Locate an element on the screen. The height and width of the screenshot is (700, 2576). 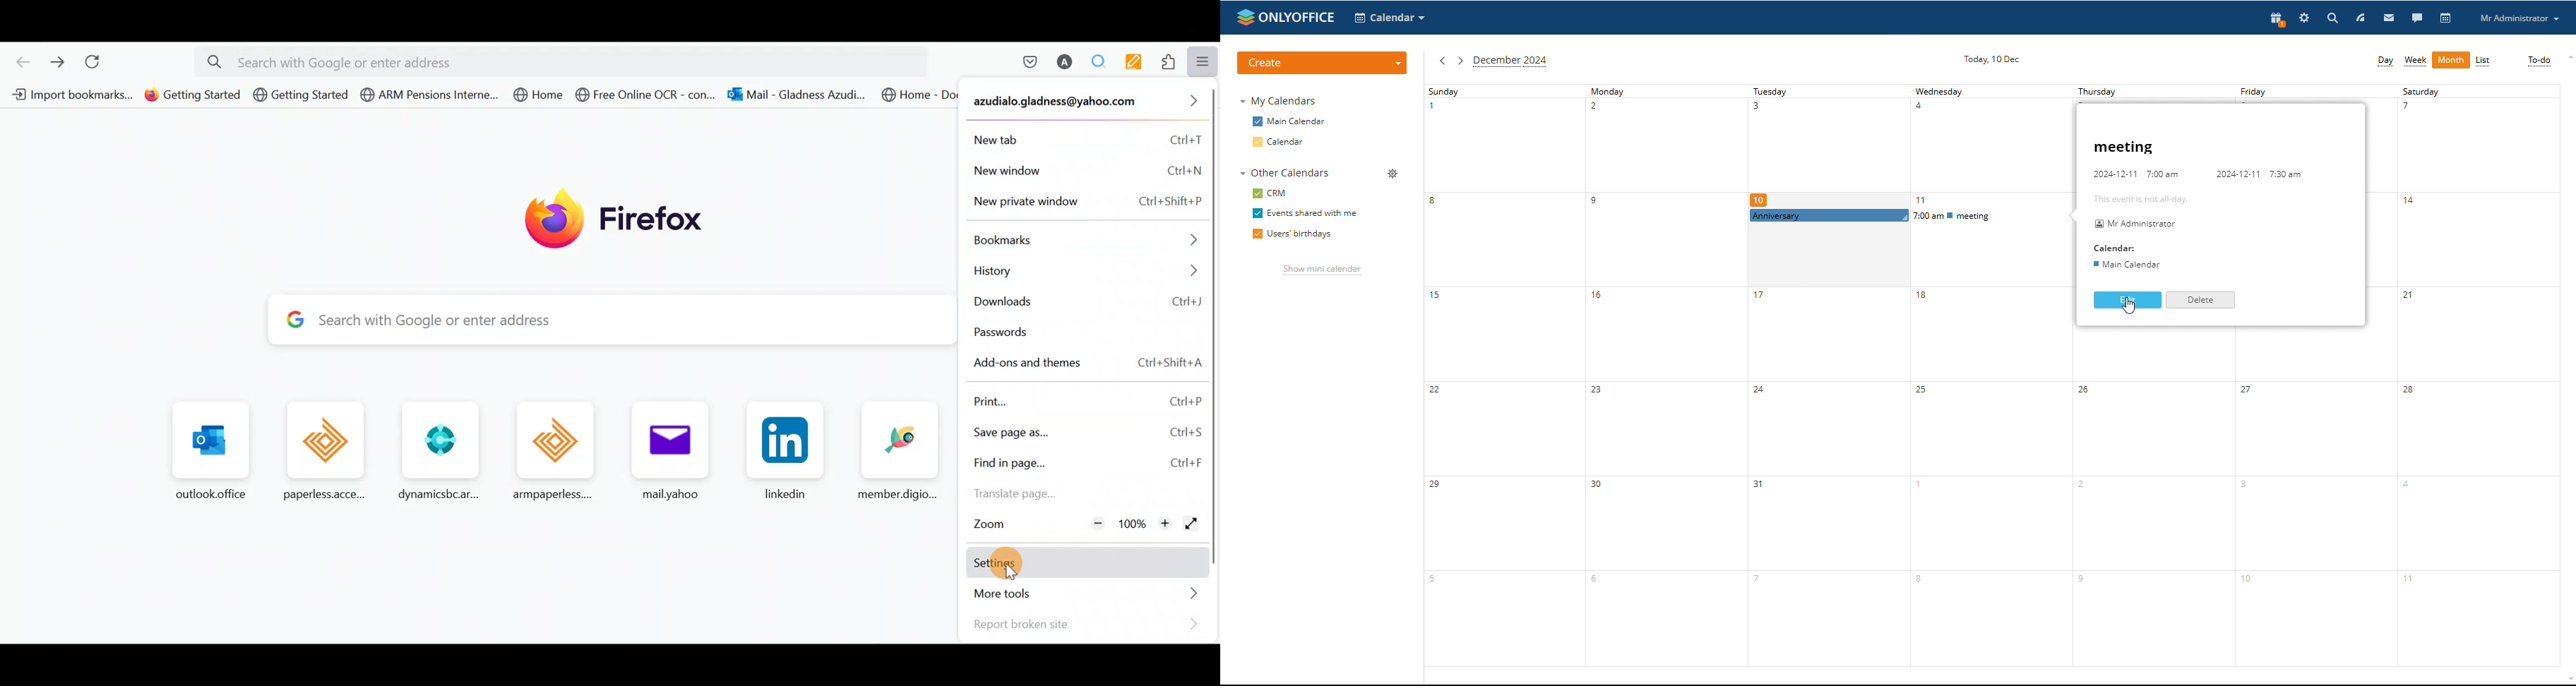
Frequently browsed pages is located at coordinates (556, 452).